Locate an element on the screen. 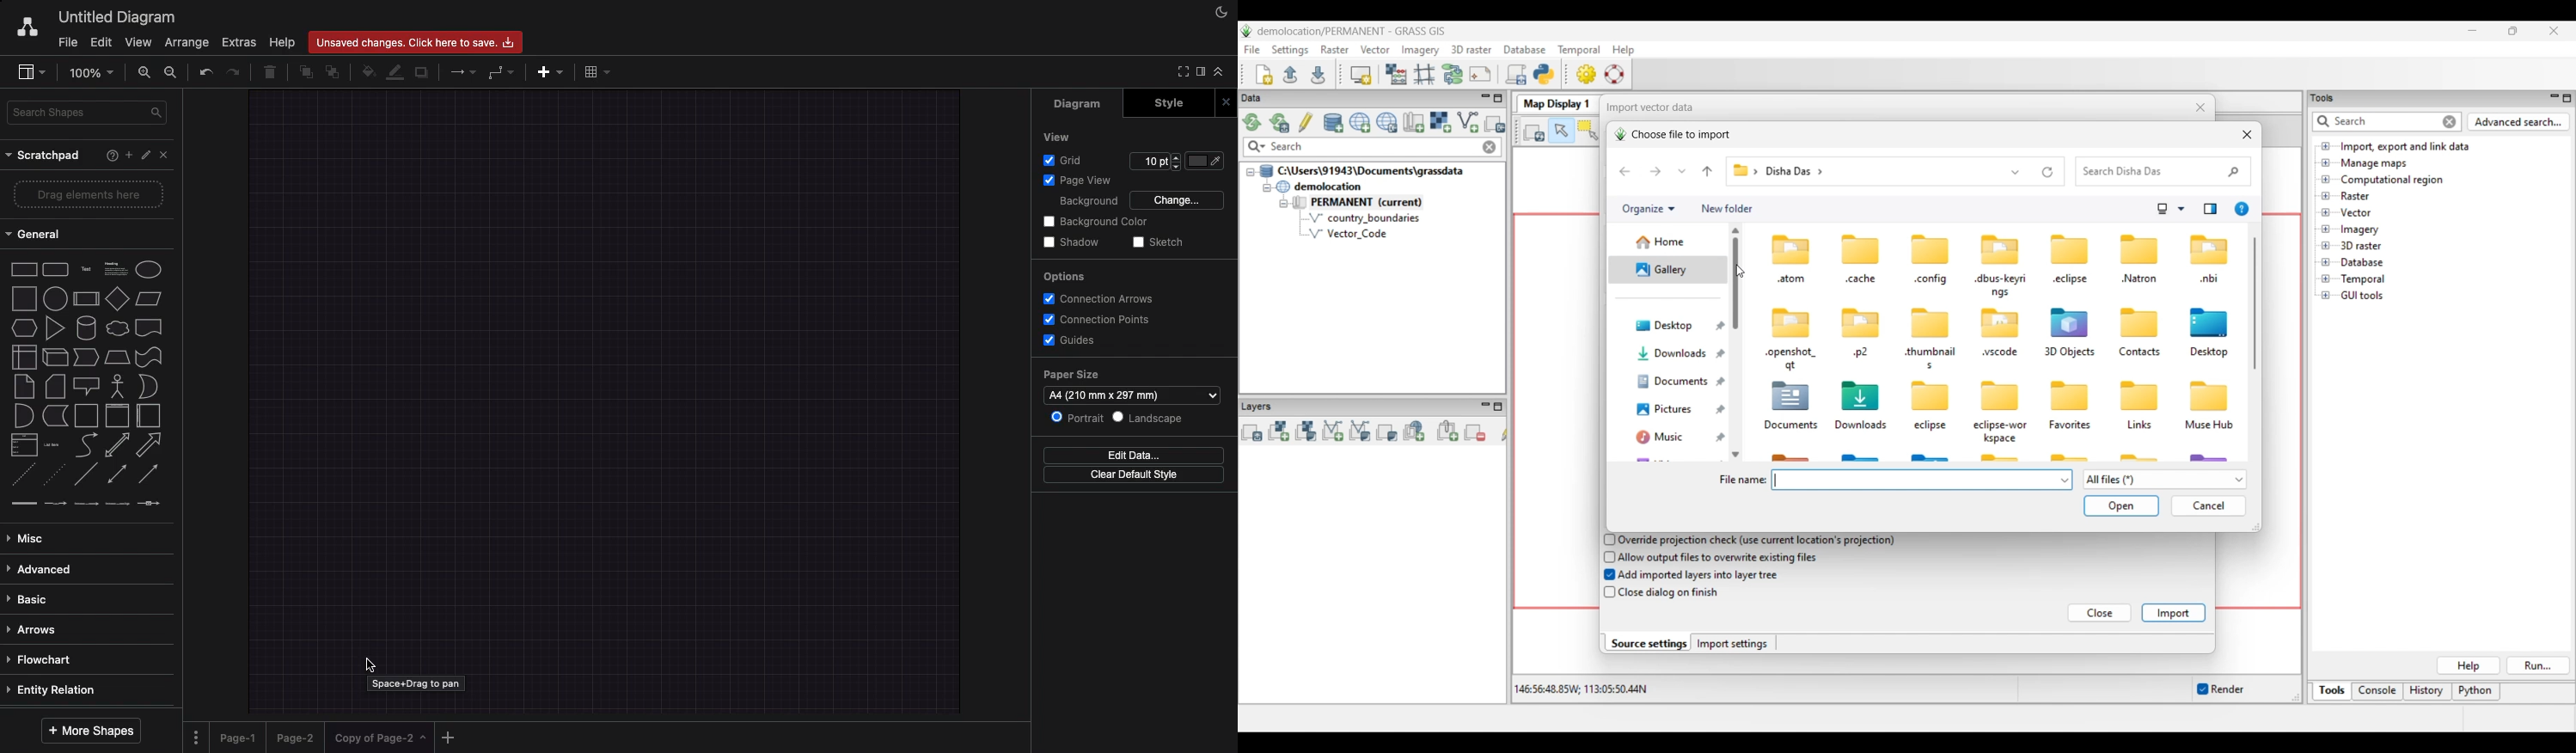 The width and height of the screenshot is (2576, 756). Trasha is located at coordinates (272, 71).